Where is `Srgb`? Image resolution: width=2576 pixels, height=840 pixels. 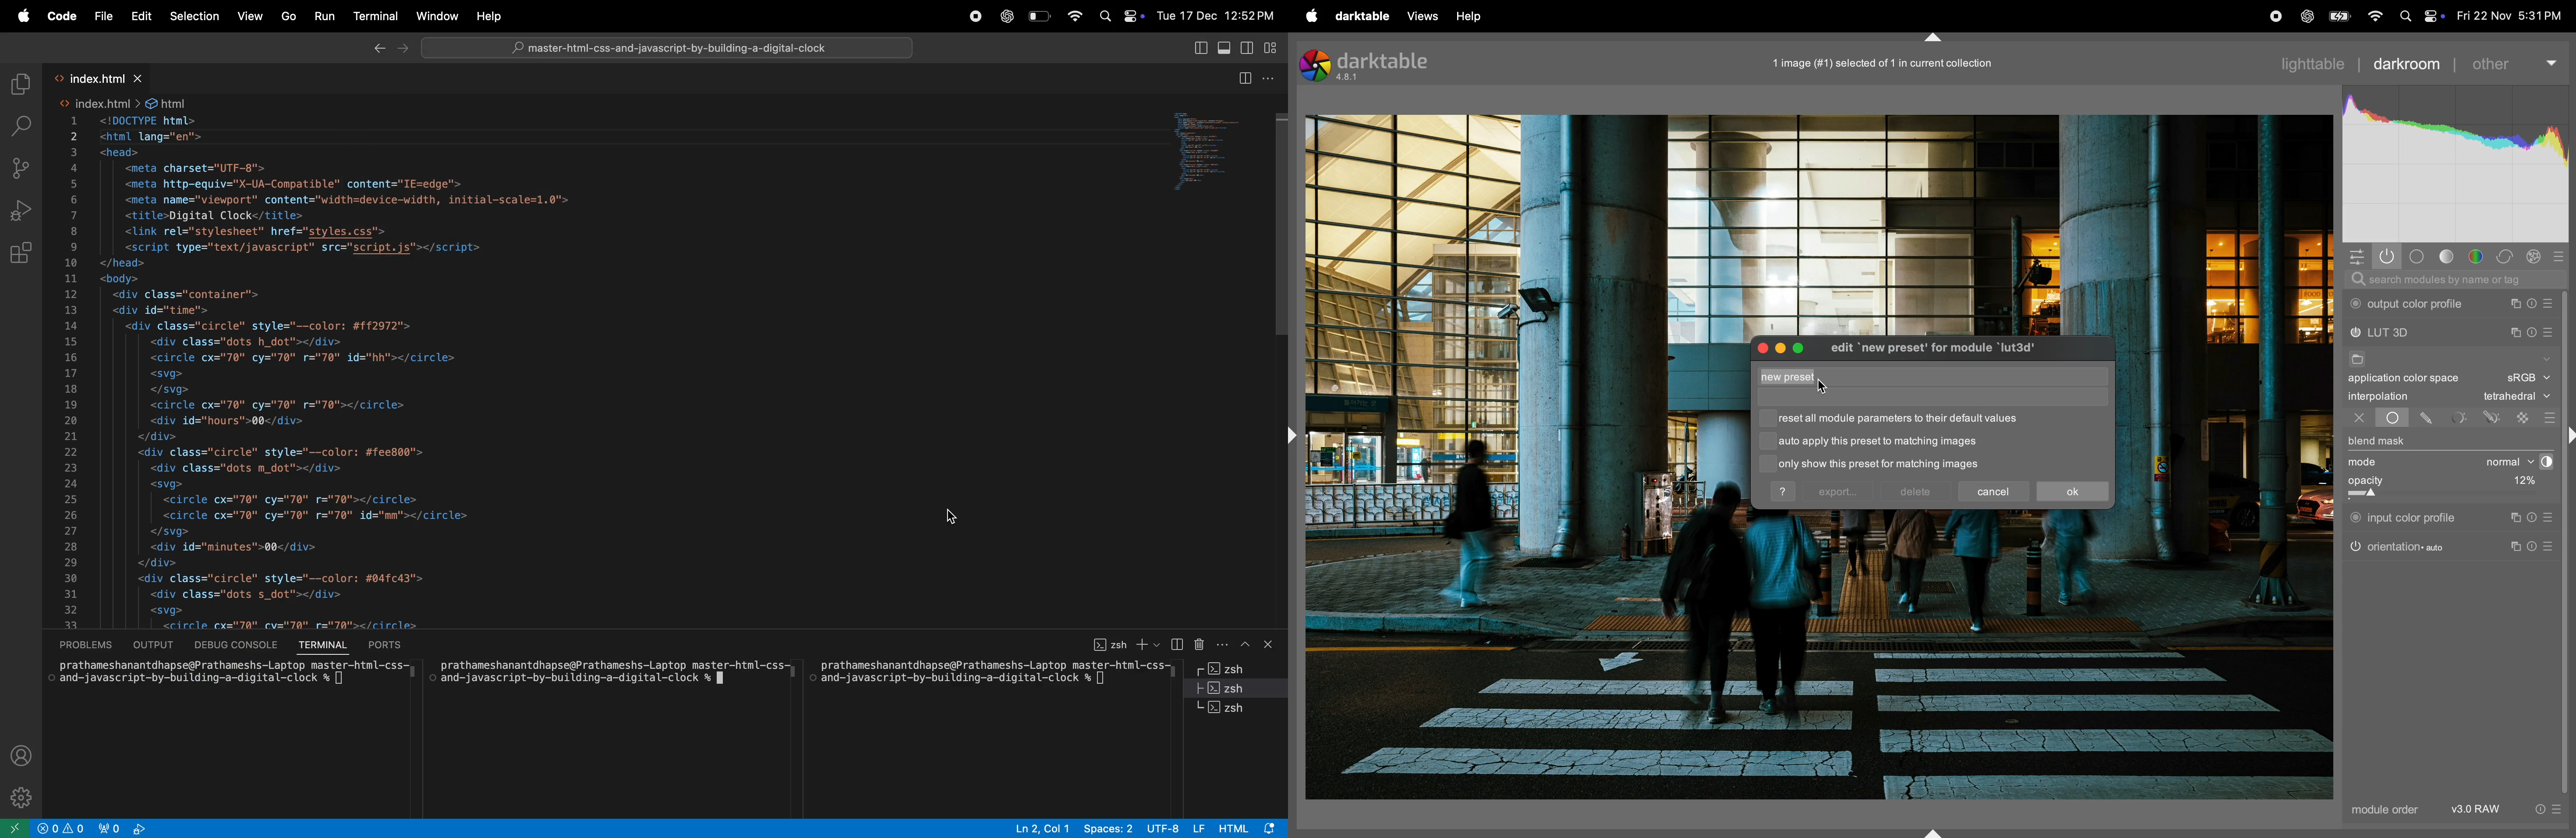
Srgb is located at coordinates (2528, 378).